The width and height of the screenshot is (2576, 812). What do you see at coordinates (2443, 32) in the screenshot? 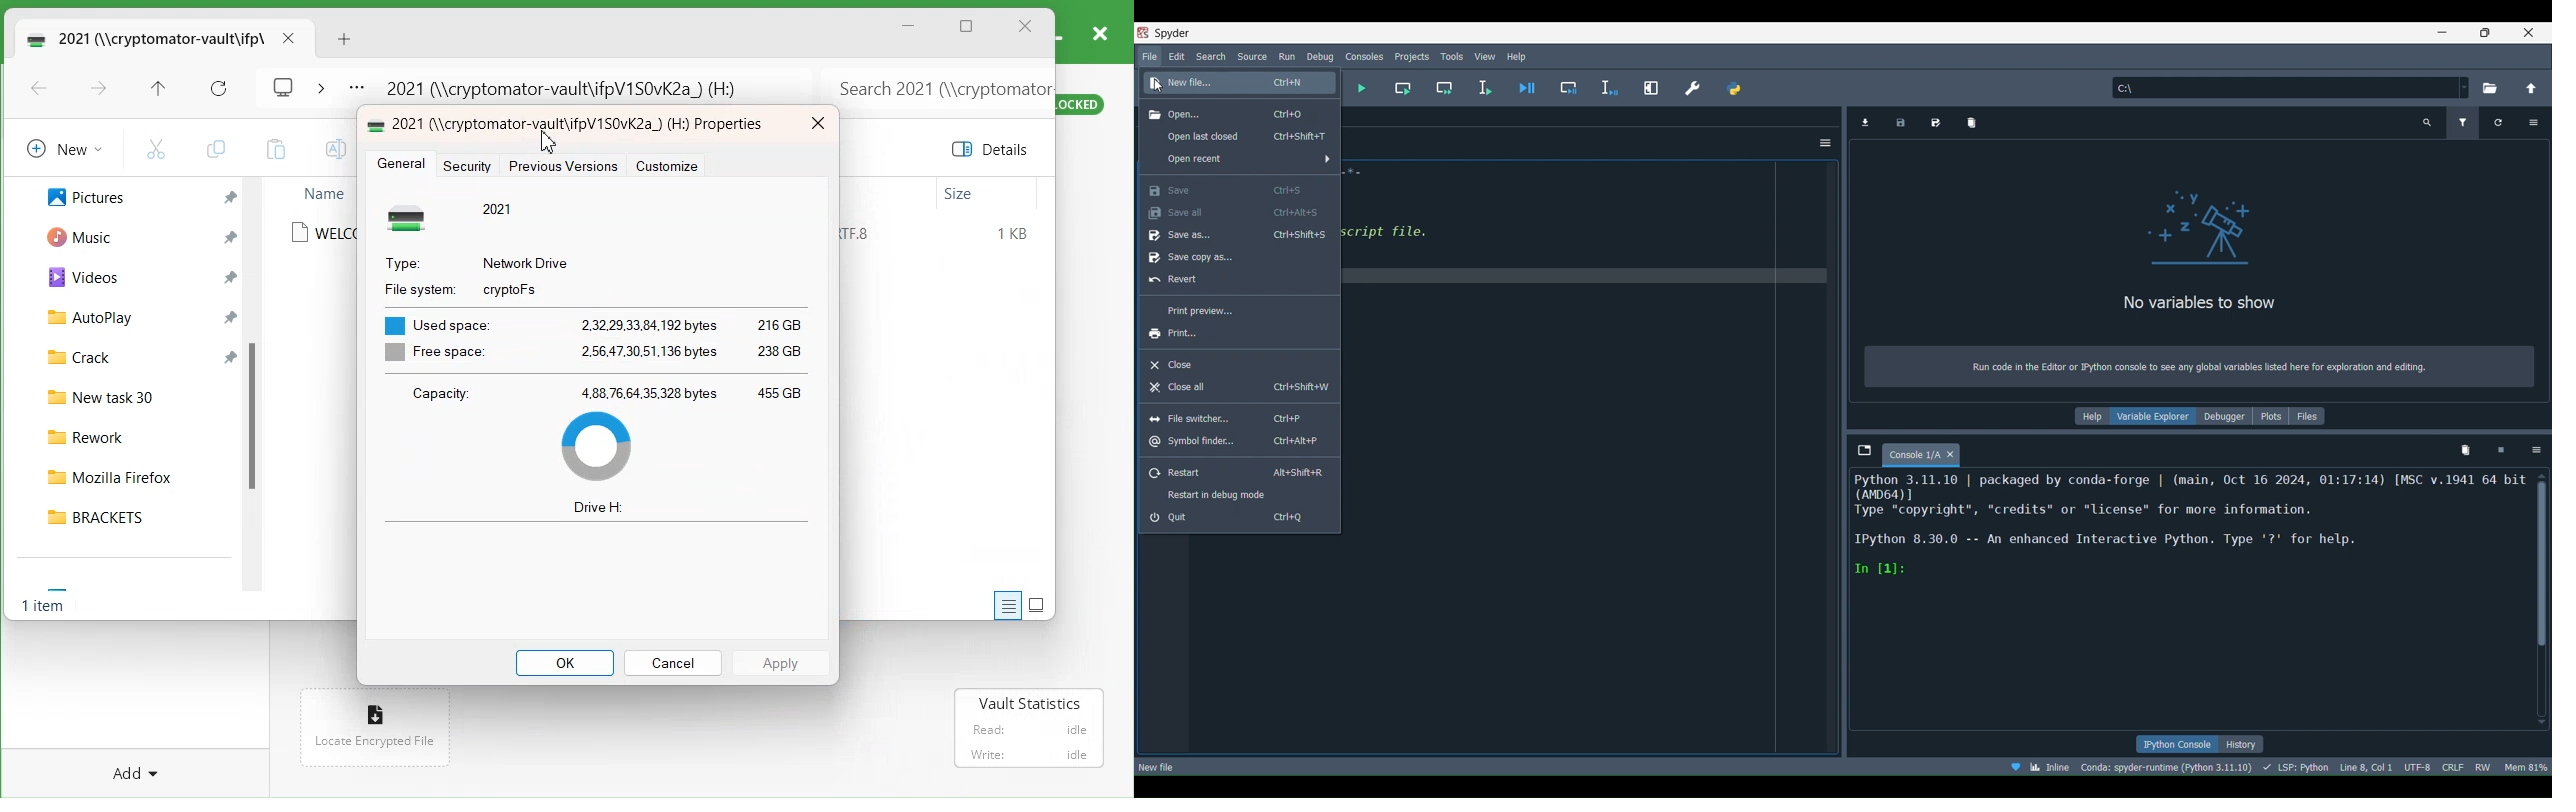
I see `minimize` at bounding box center [2443, 32].